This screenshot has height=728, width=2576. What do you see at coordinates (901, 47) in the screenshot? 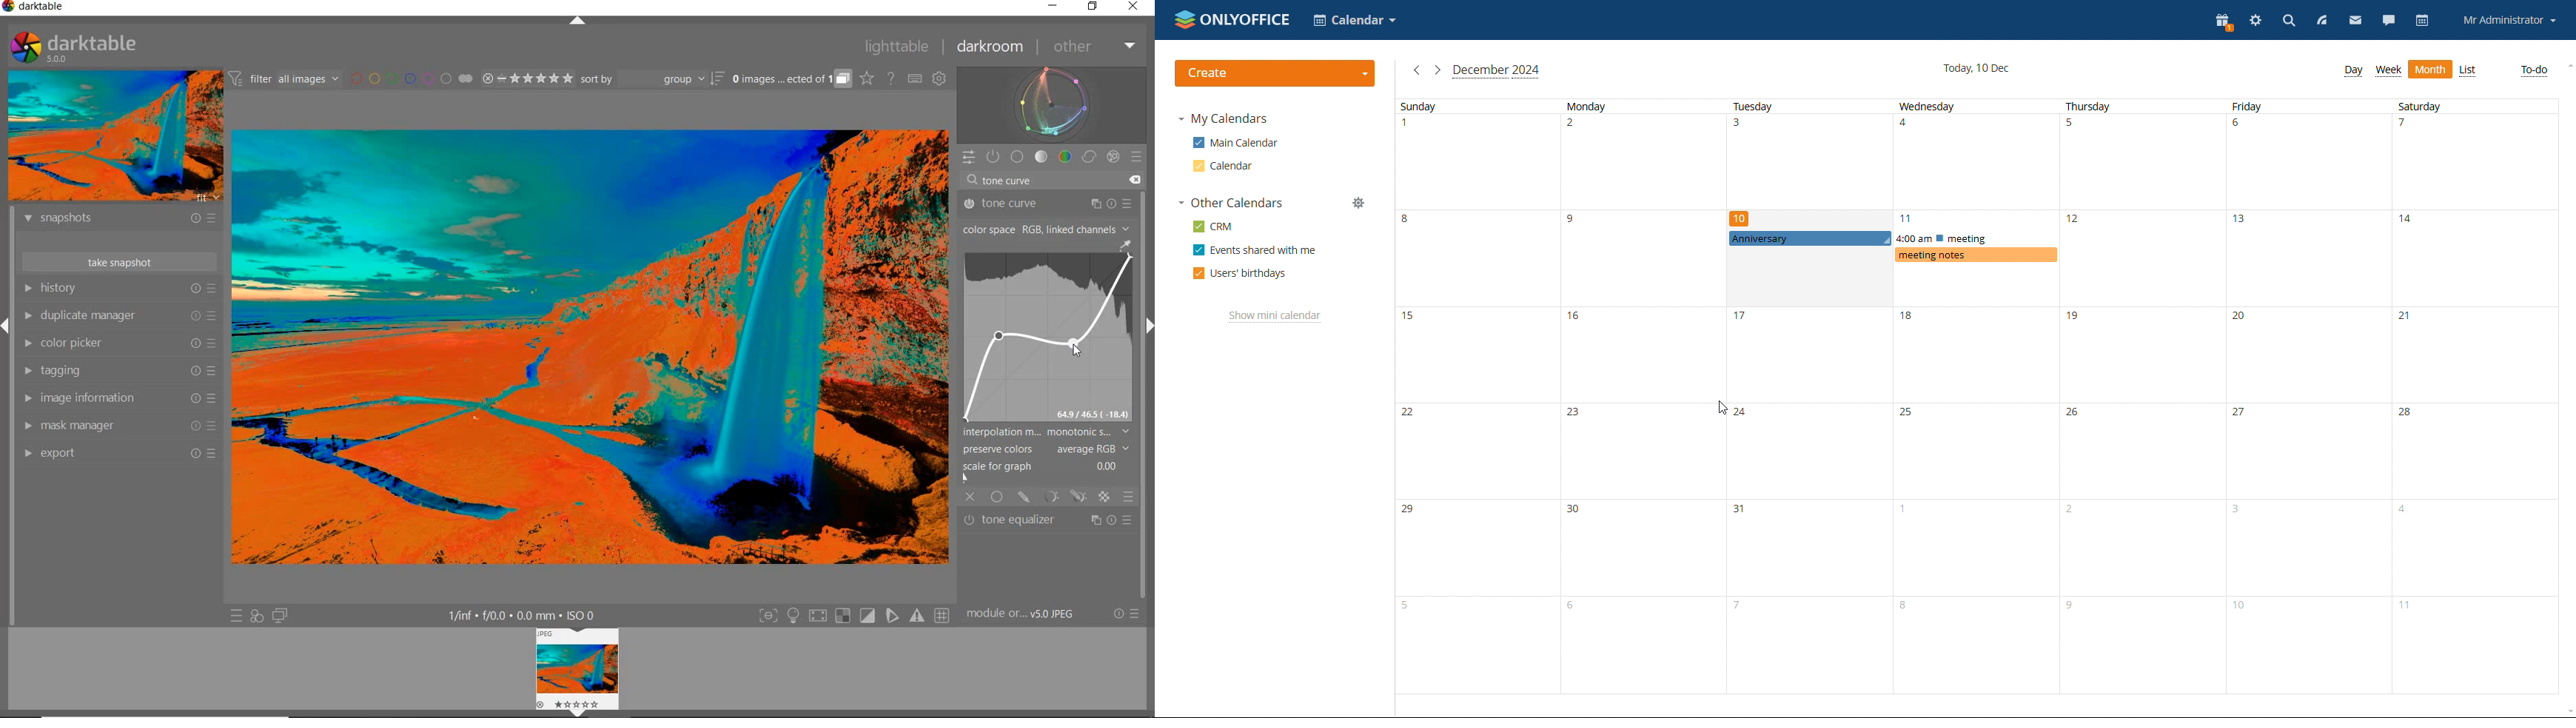
I see `lighttable` at bounding box center [901, 47].